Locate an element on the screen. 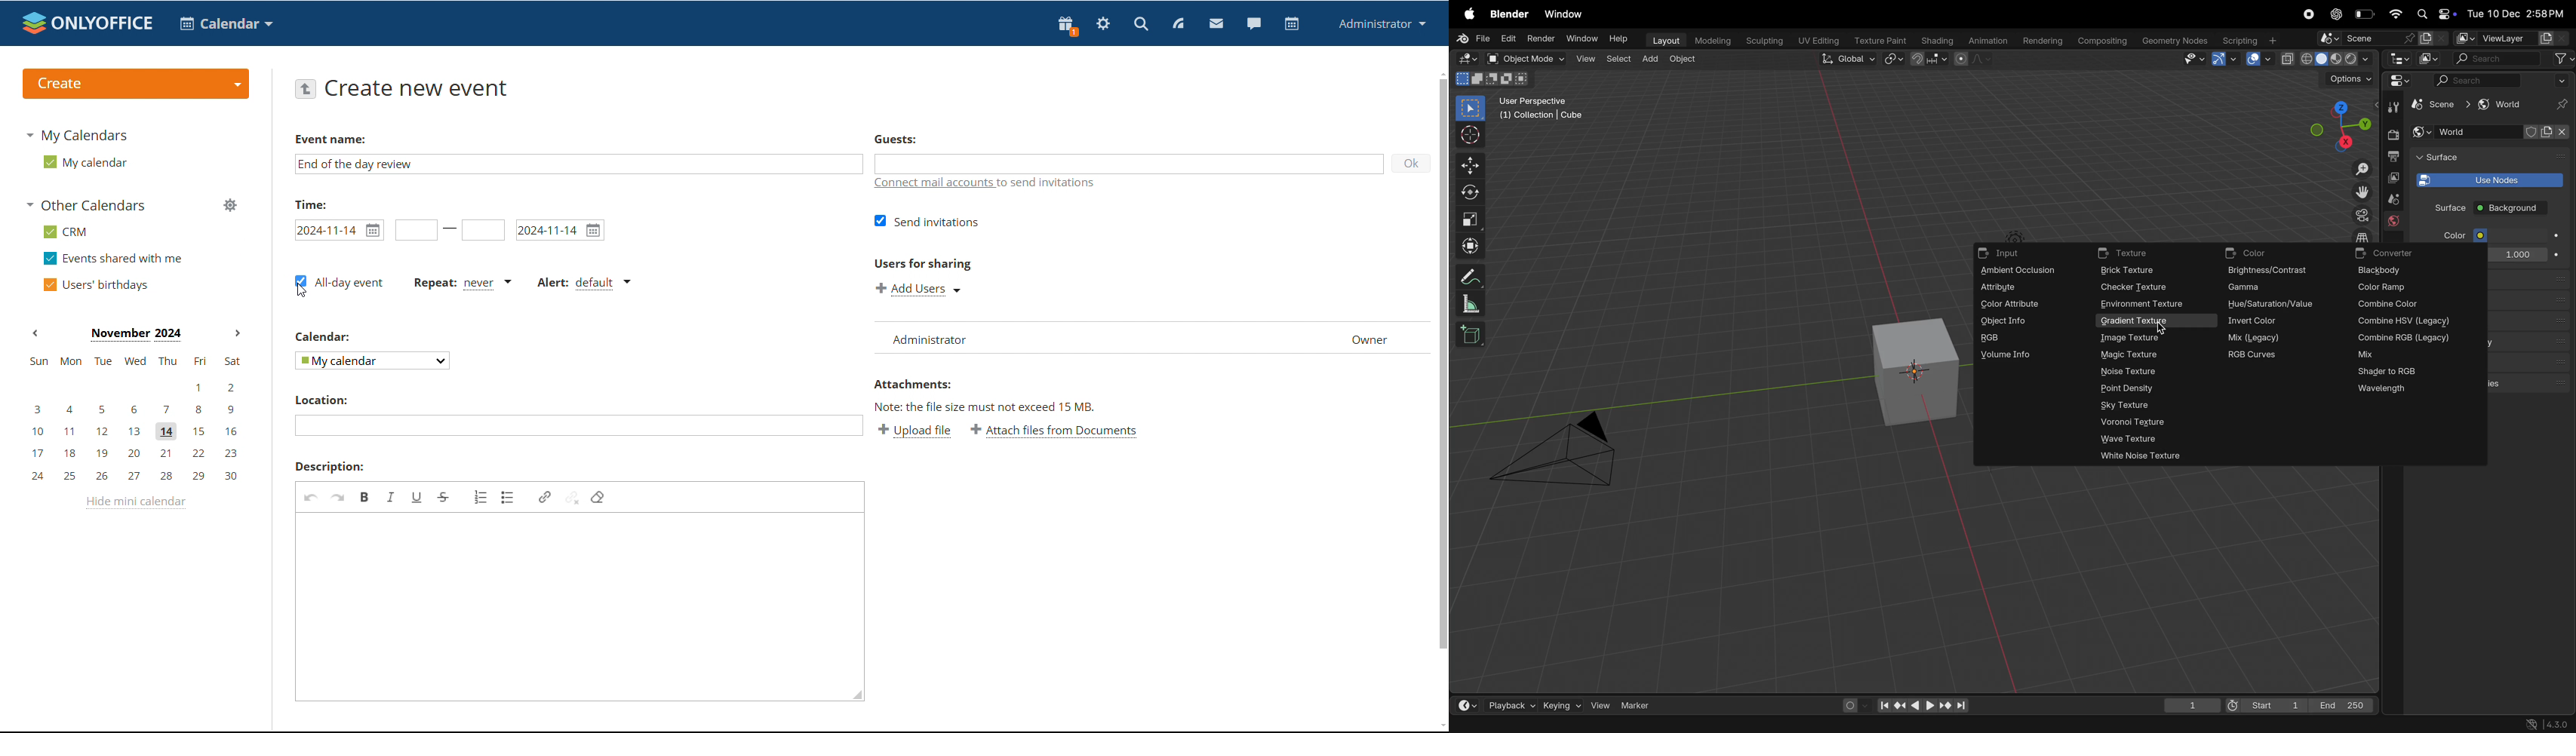 This screenshot has width=2576, height=756. Apple widgets is located at coordinates (2436, 13).